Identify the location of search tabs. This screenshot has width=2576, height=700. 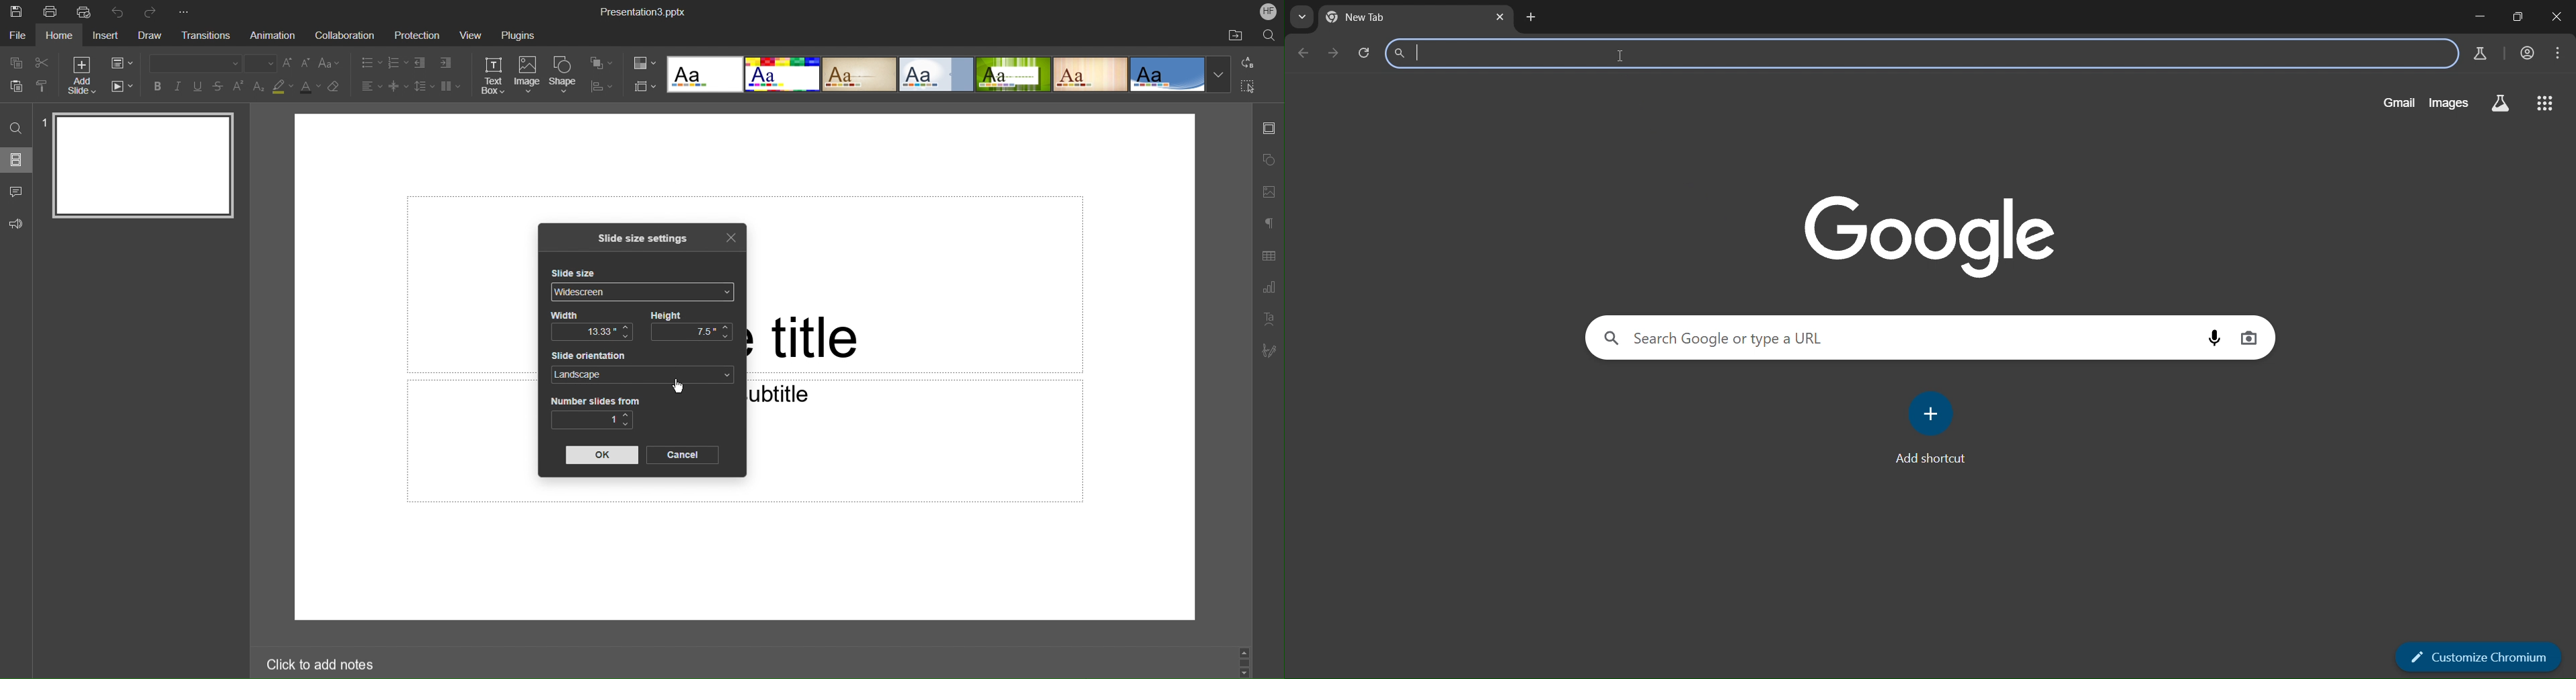
(1301, 18).